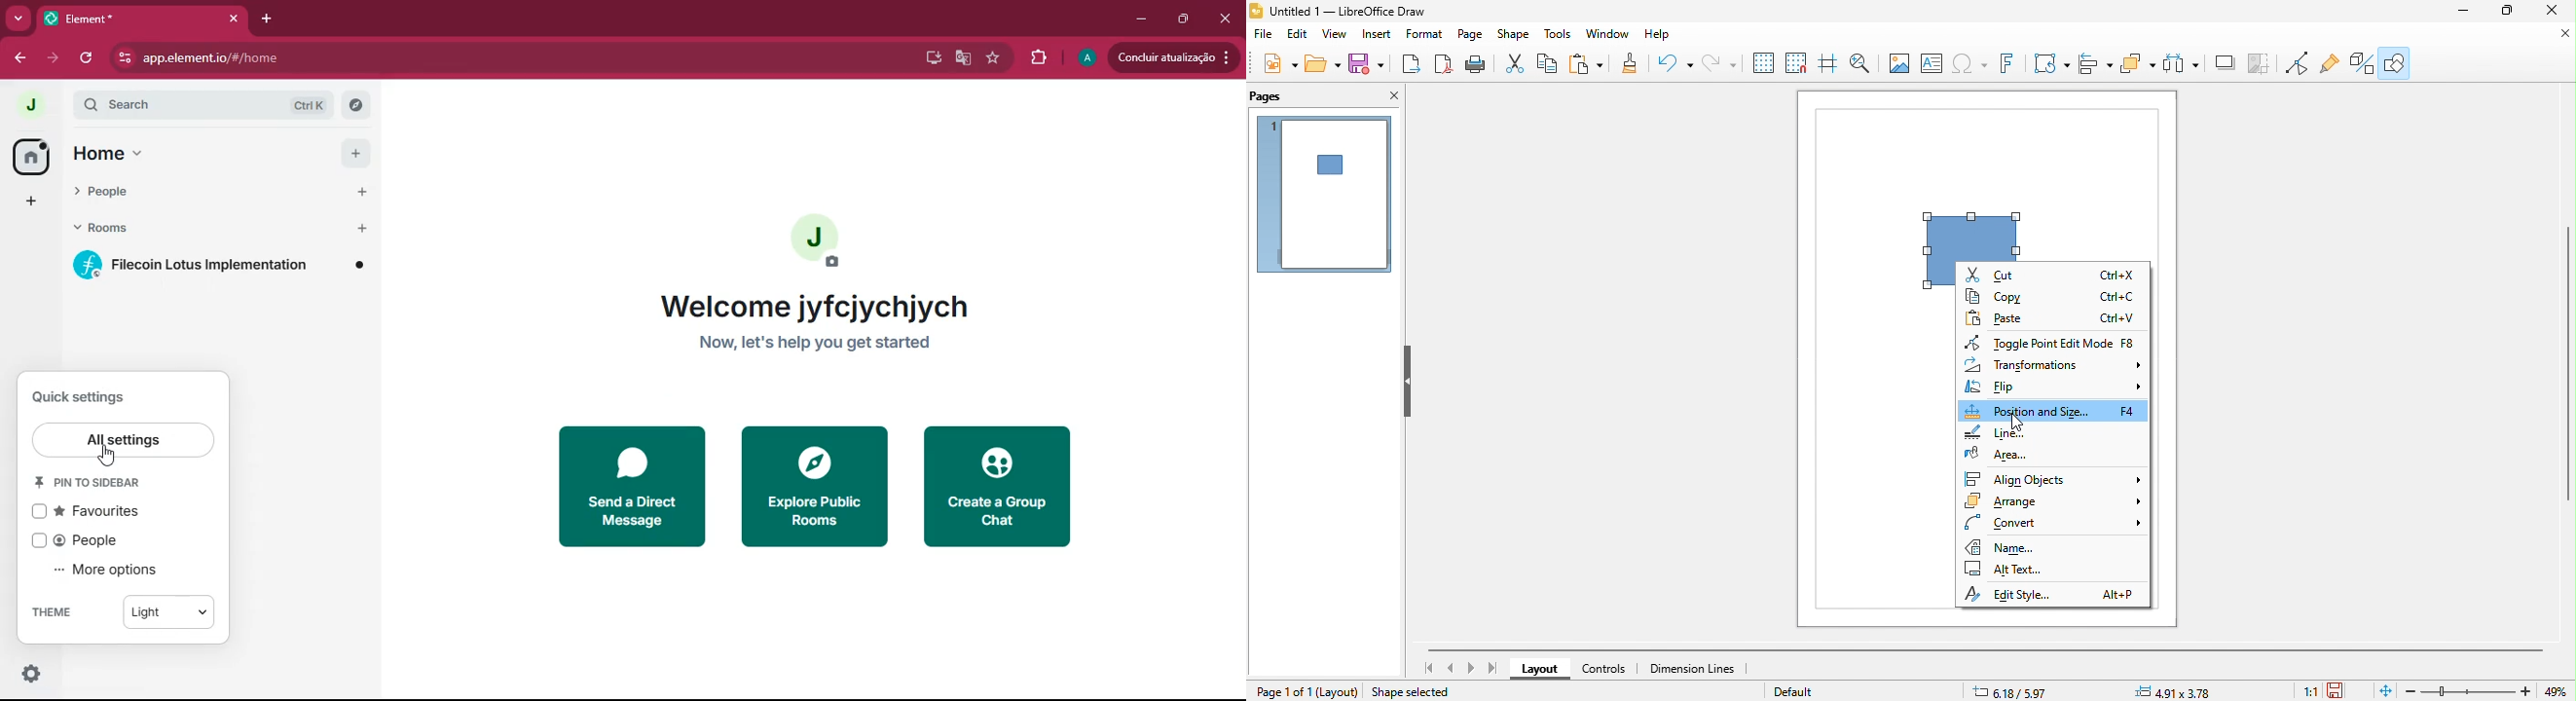 The height and width of the screenshot is (728, 2576). I want to click on previous page, so click(1453, 668).